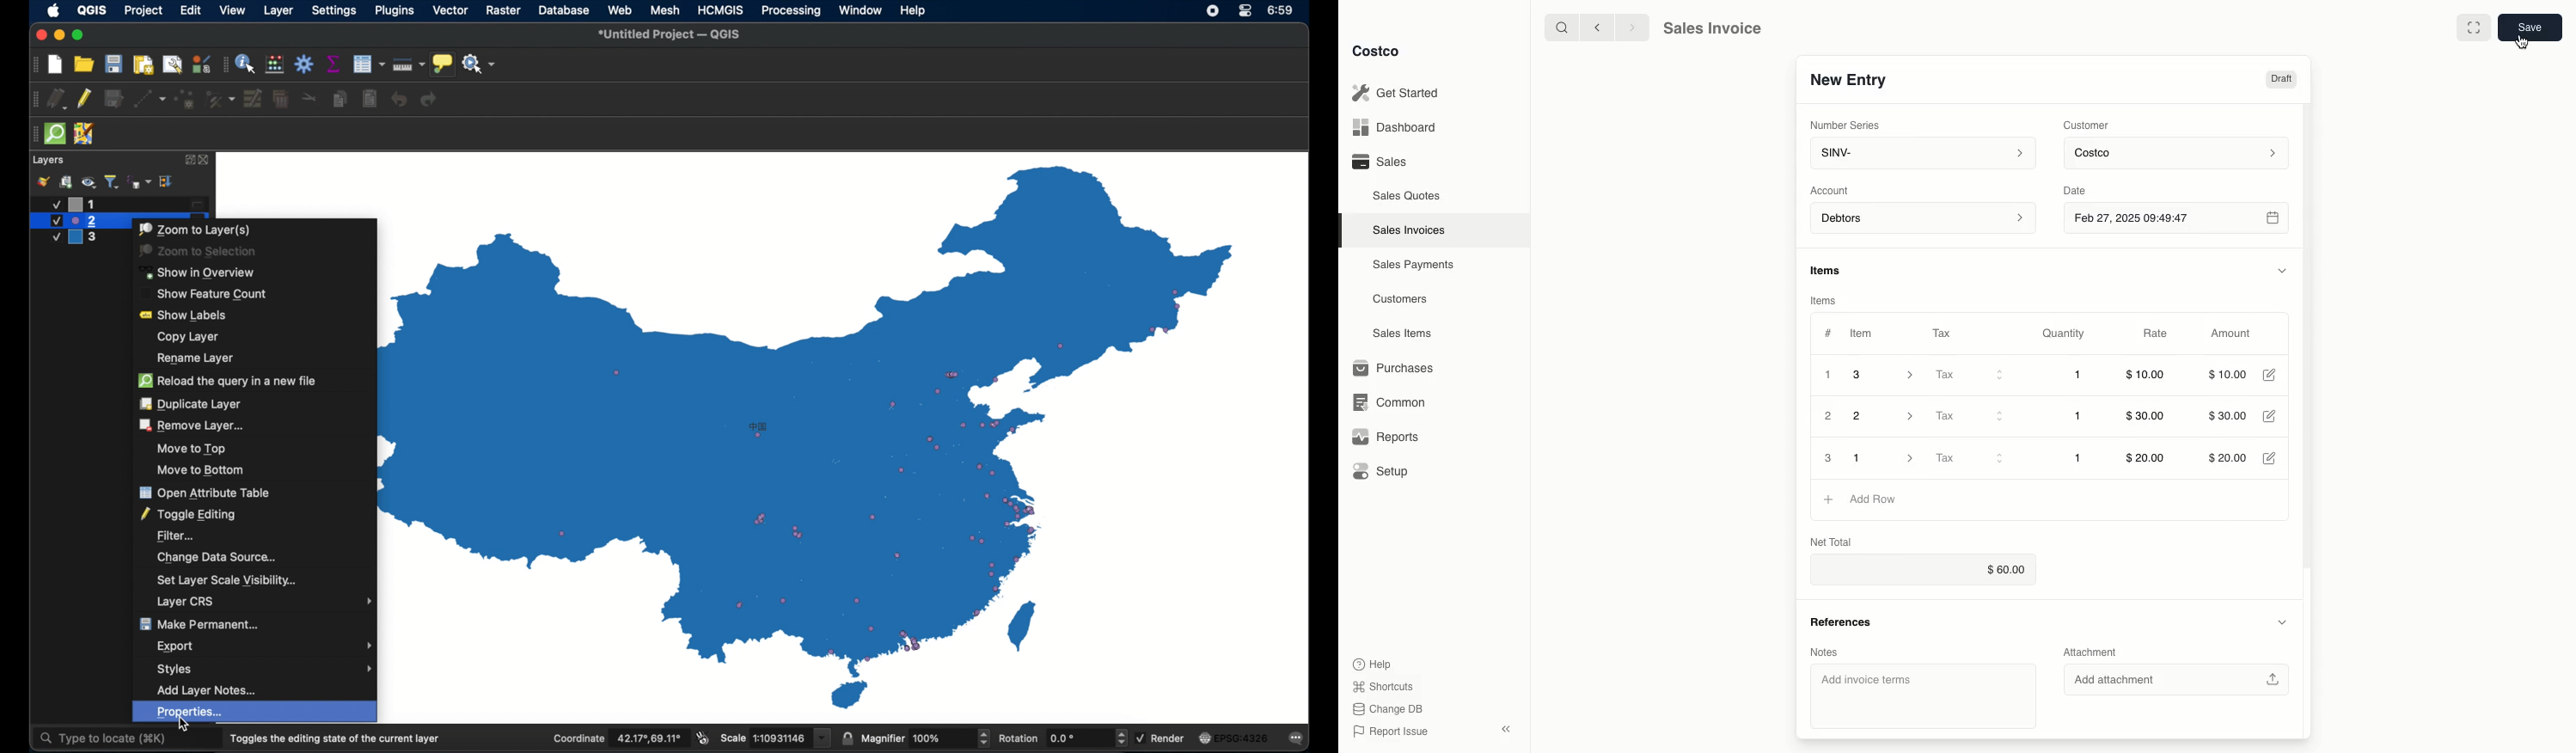 The height and width of the screenshot is (756, 2576). I want to click on properties, so click(254, 712).